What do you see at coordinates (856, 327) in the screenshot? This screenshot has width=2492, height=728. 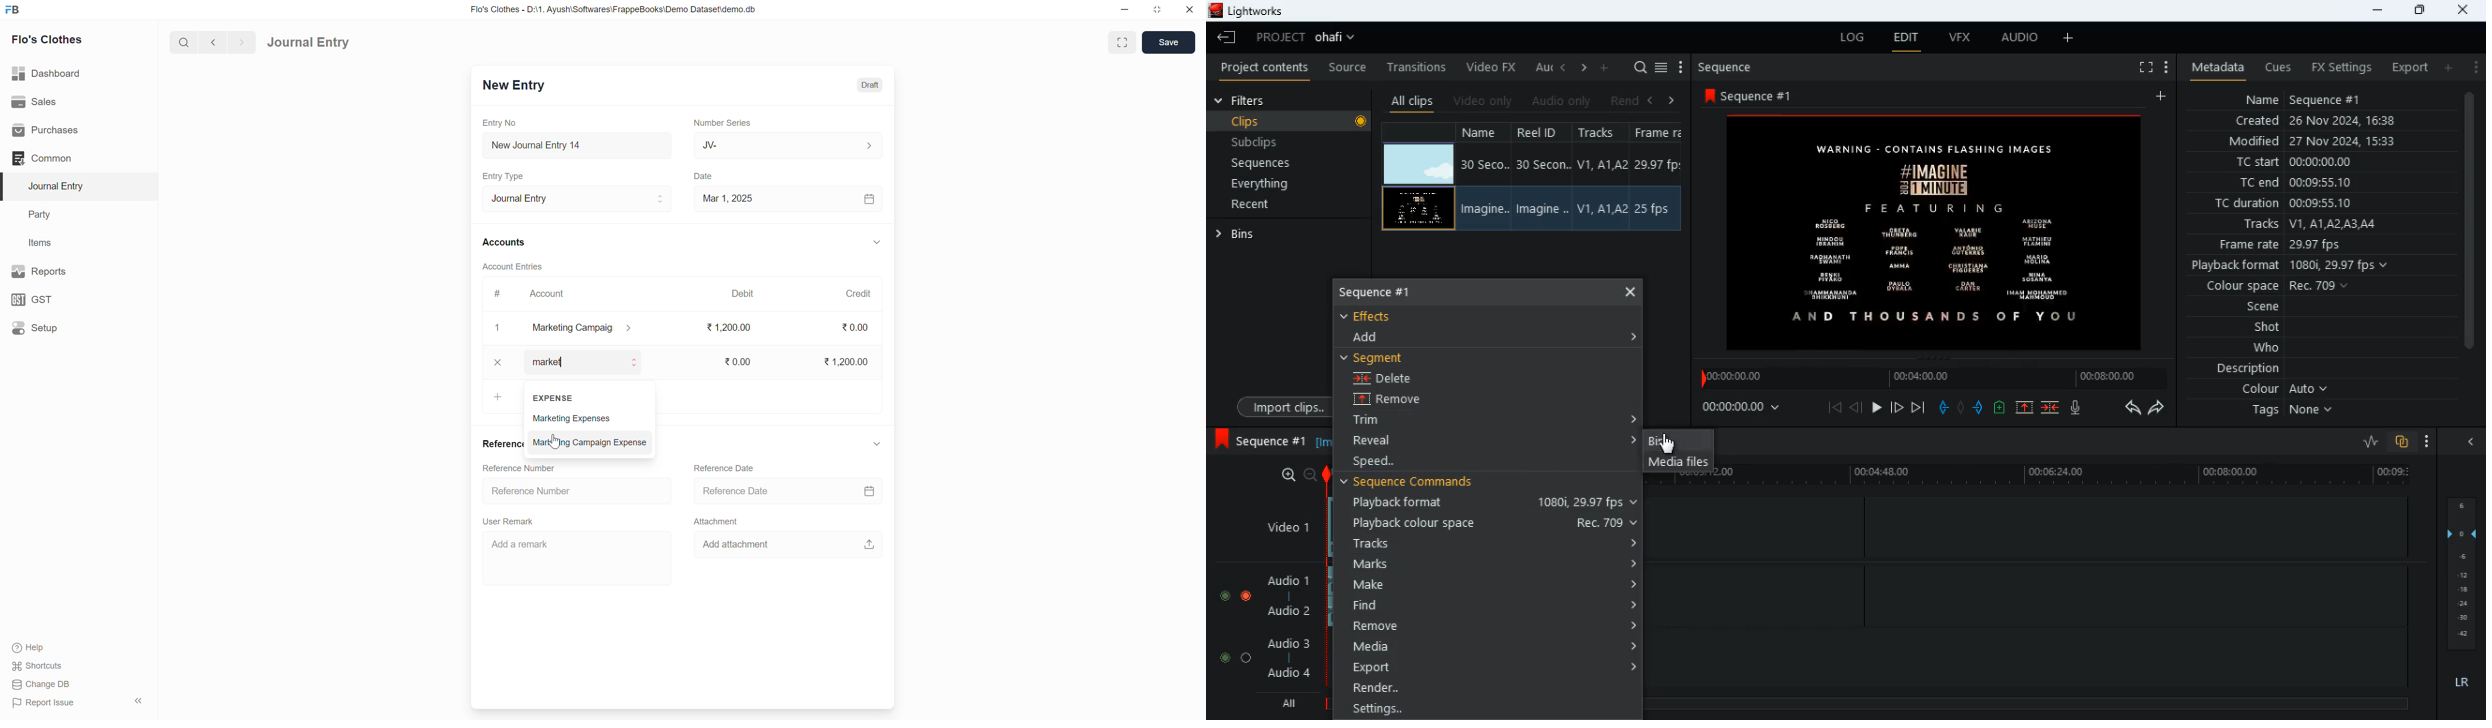 I see `0.00` at bounding box center [856, 327].